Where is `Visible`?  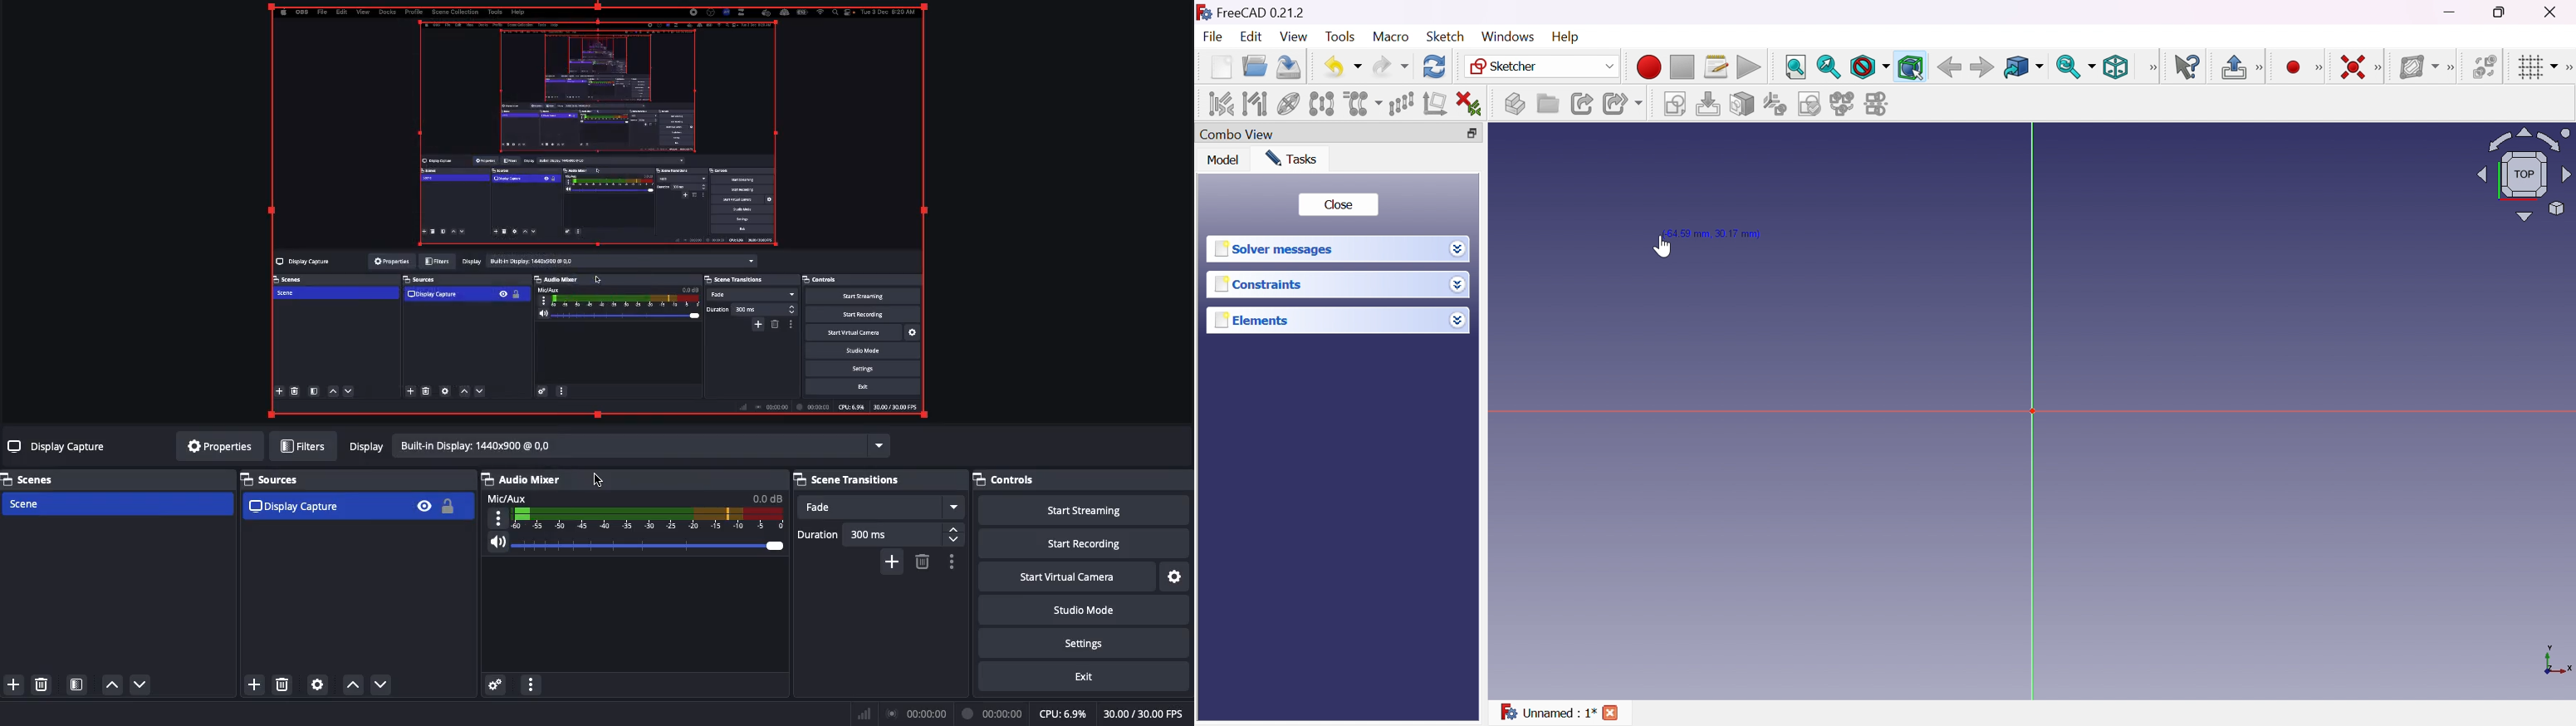 Visible is located at coordinates (424, 506).